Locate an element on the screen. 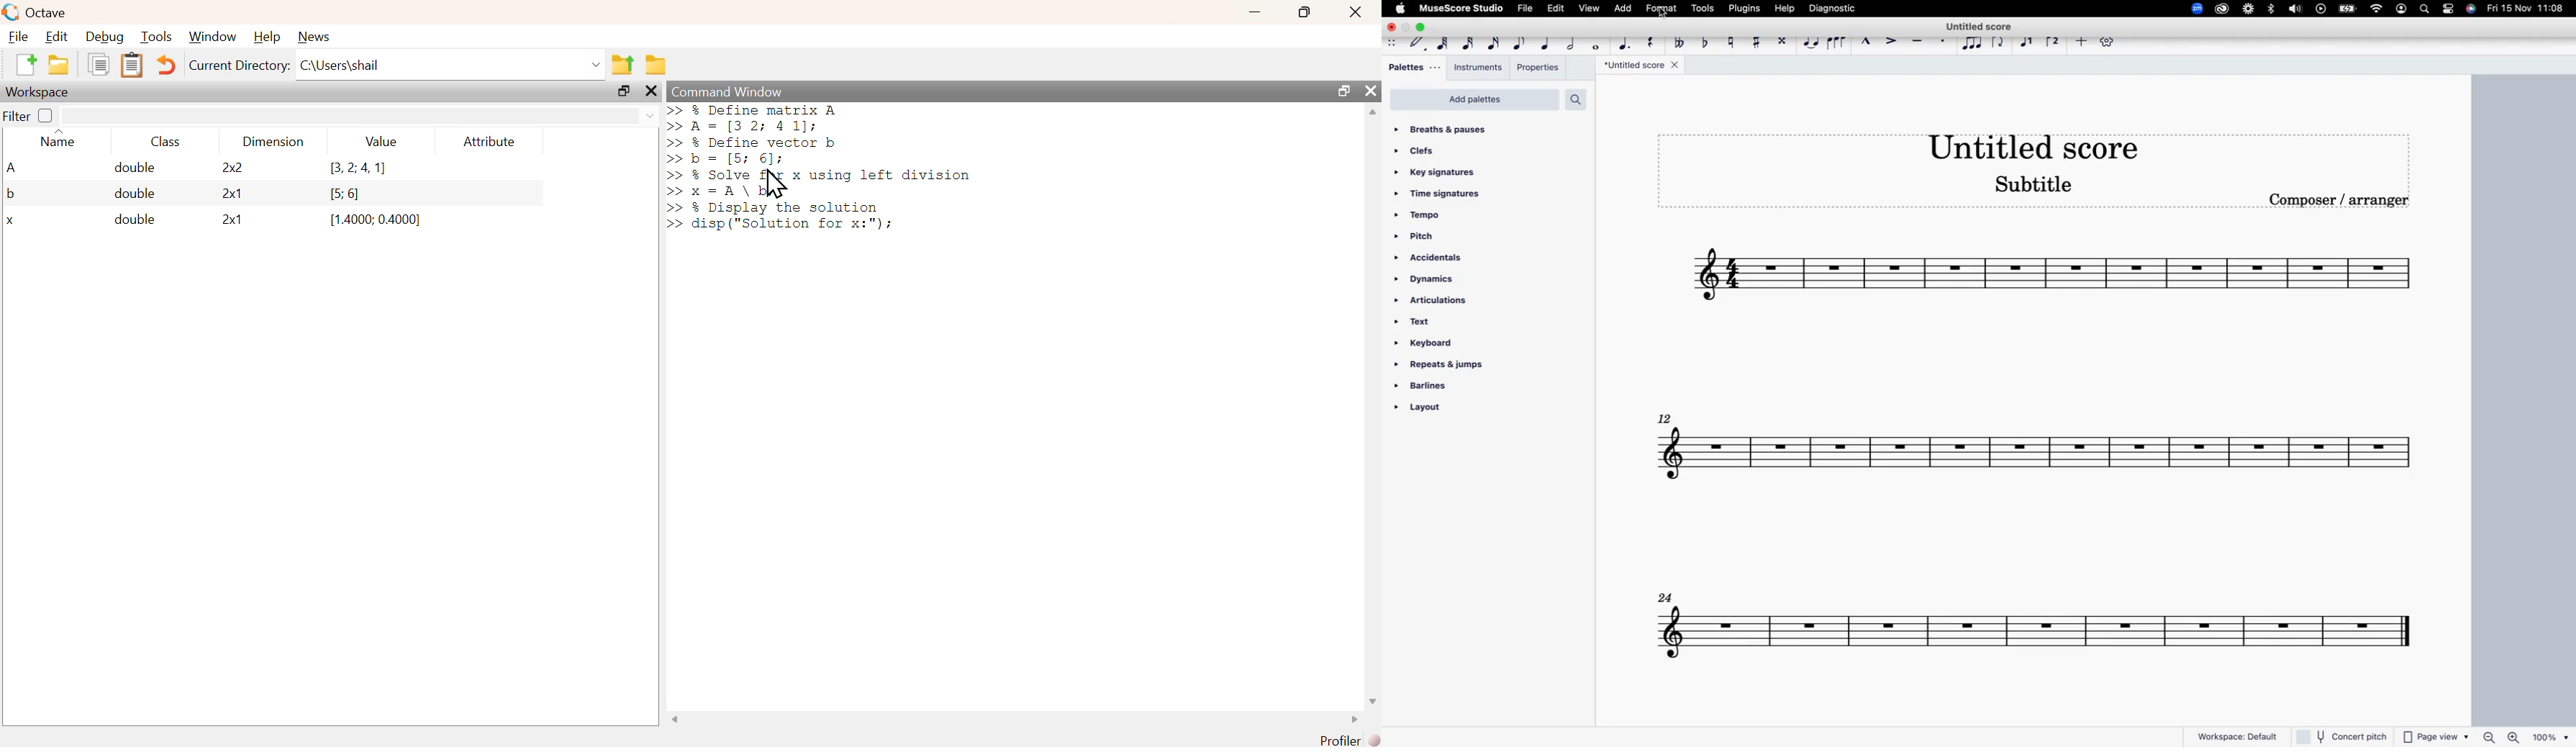 The height and width of the screenshot is (756, 2576). zoom in is located at coordinates (2518, 736).